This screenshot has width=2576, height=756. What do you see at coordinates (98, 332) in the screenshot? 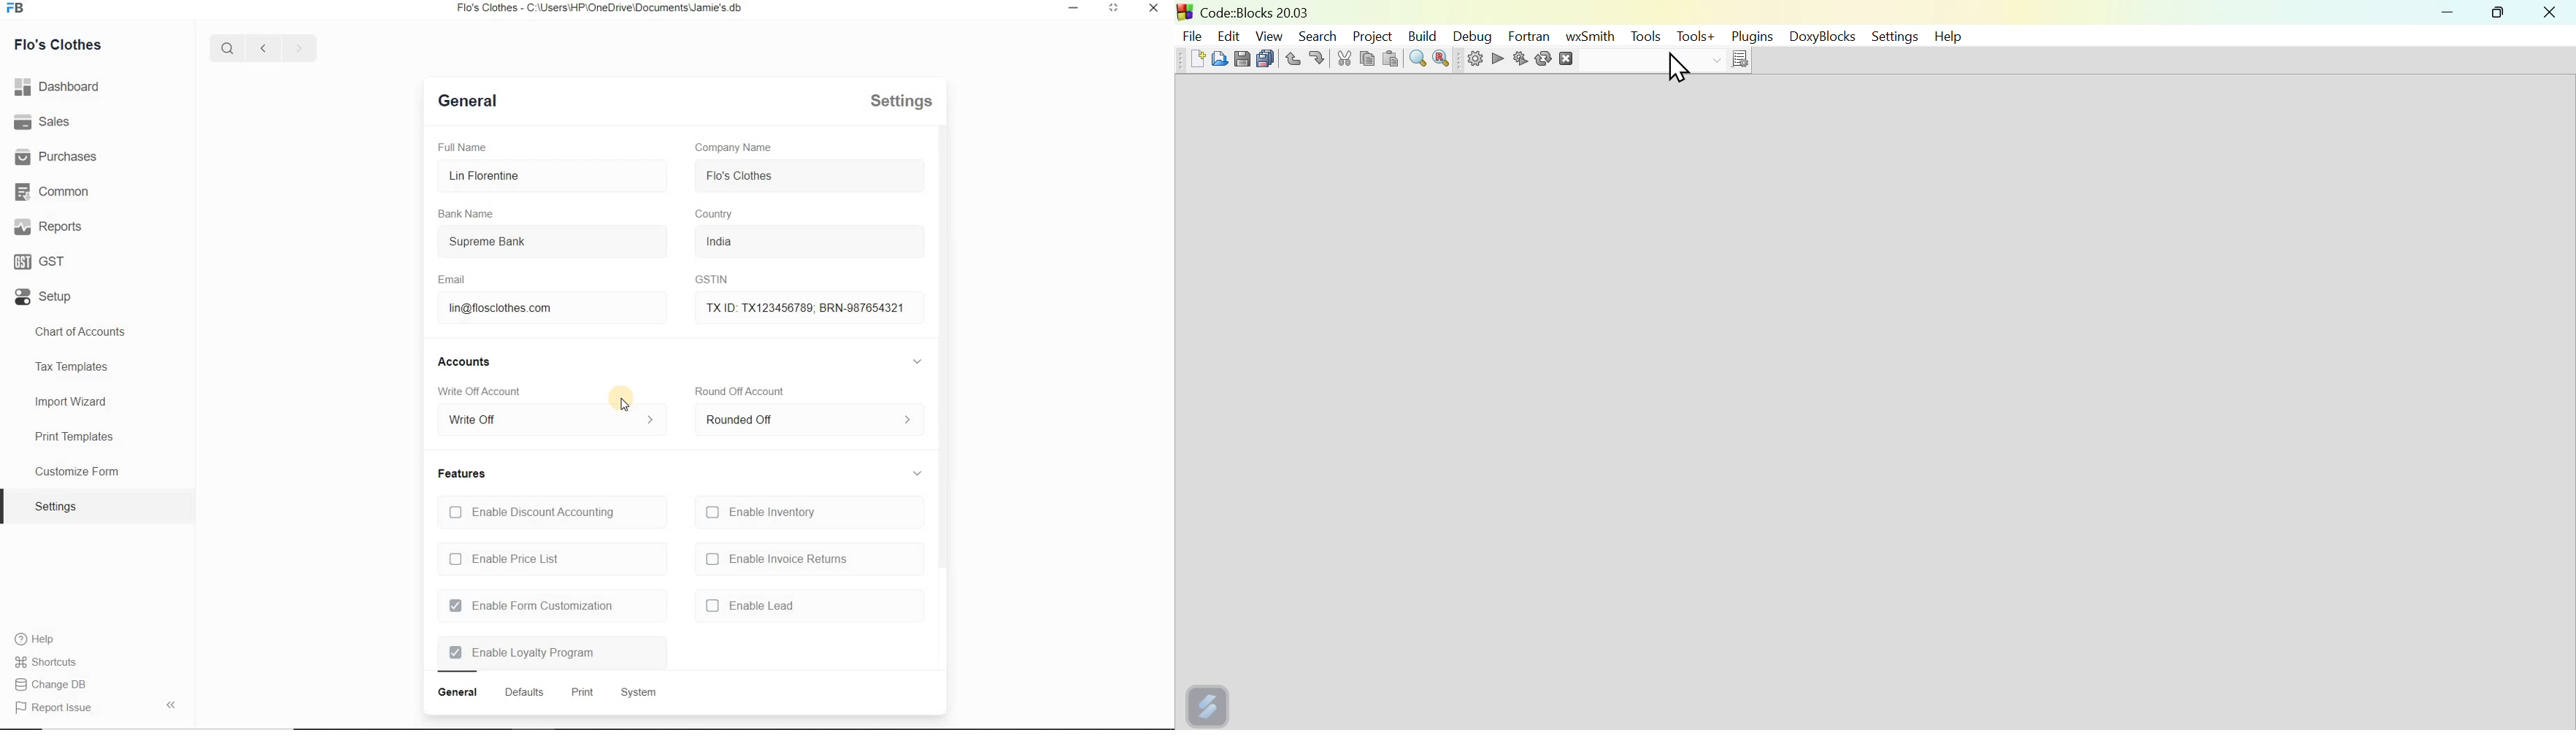
I see `Chart of accounts` at bounding box center [98, 332].